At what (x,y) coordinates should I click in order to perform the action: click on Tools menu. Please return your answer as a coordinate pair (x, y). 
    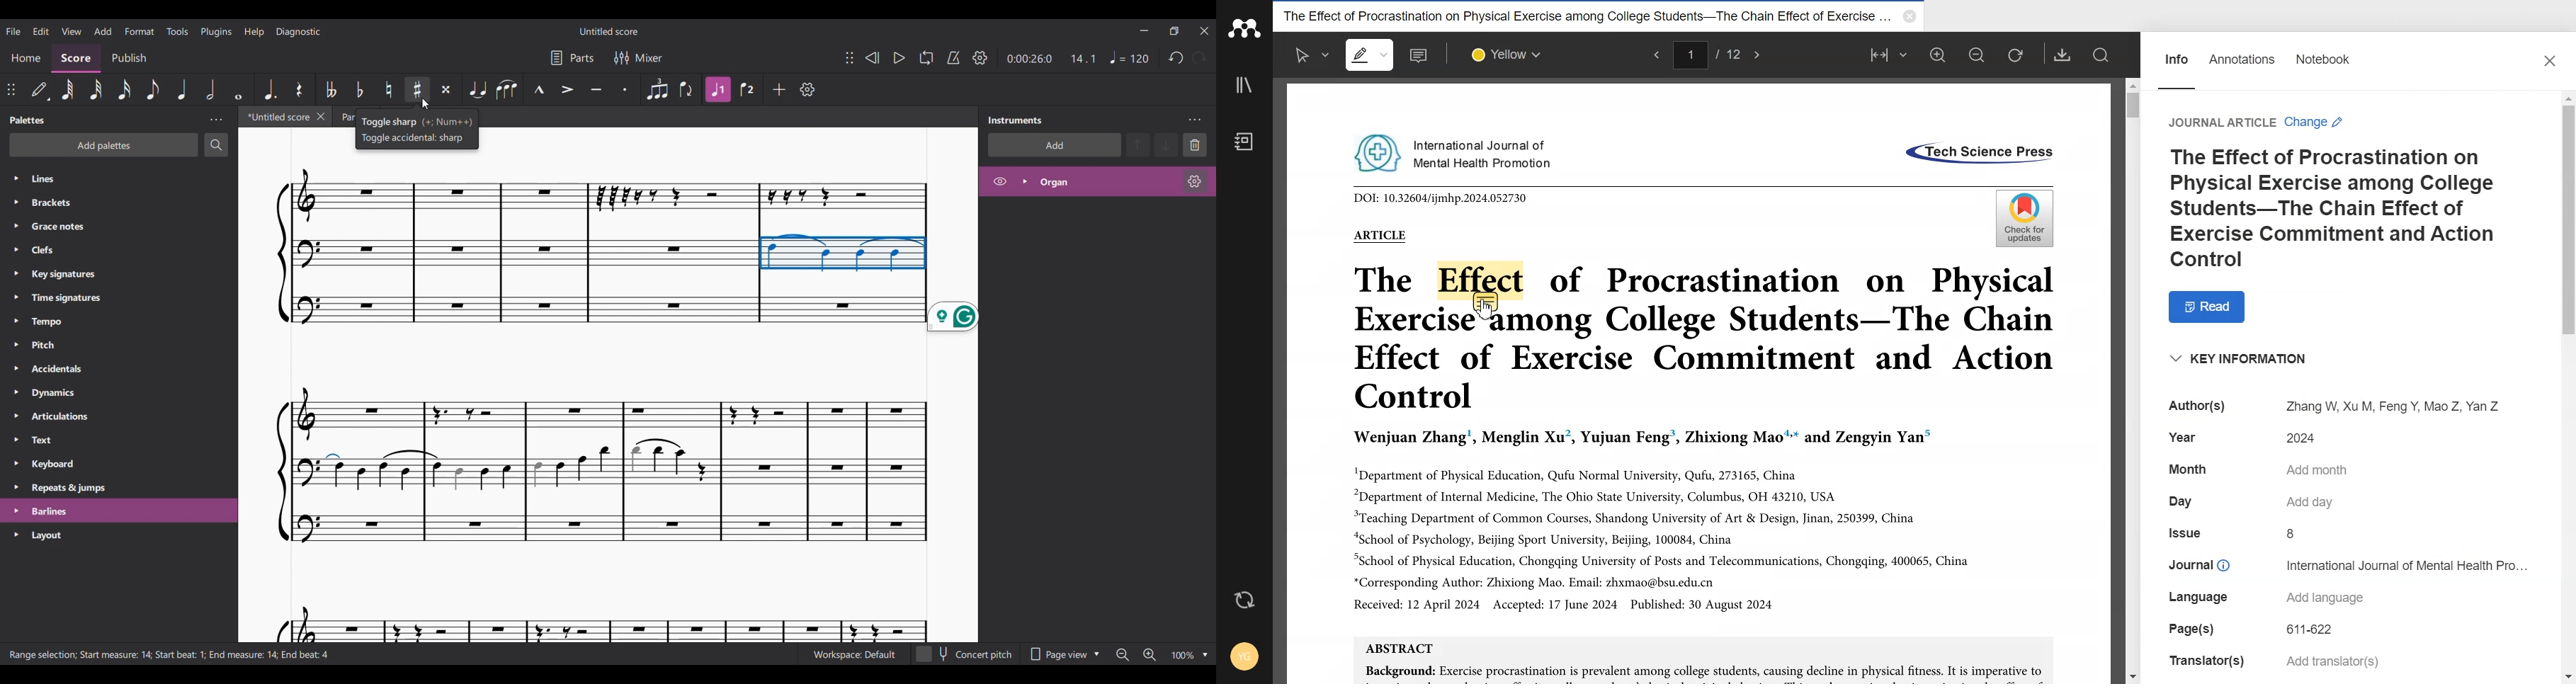
    Looking at the image, I should click on (177, 30).